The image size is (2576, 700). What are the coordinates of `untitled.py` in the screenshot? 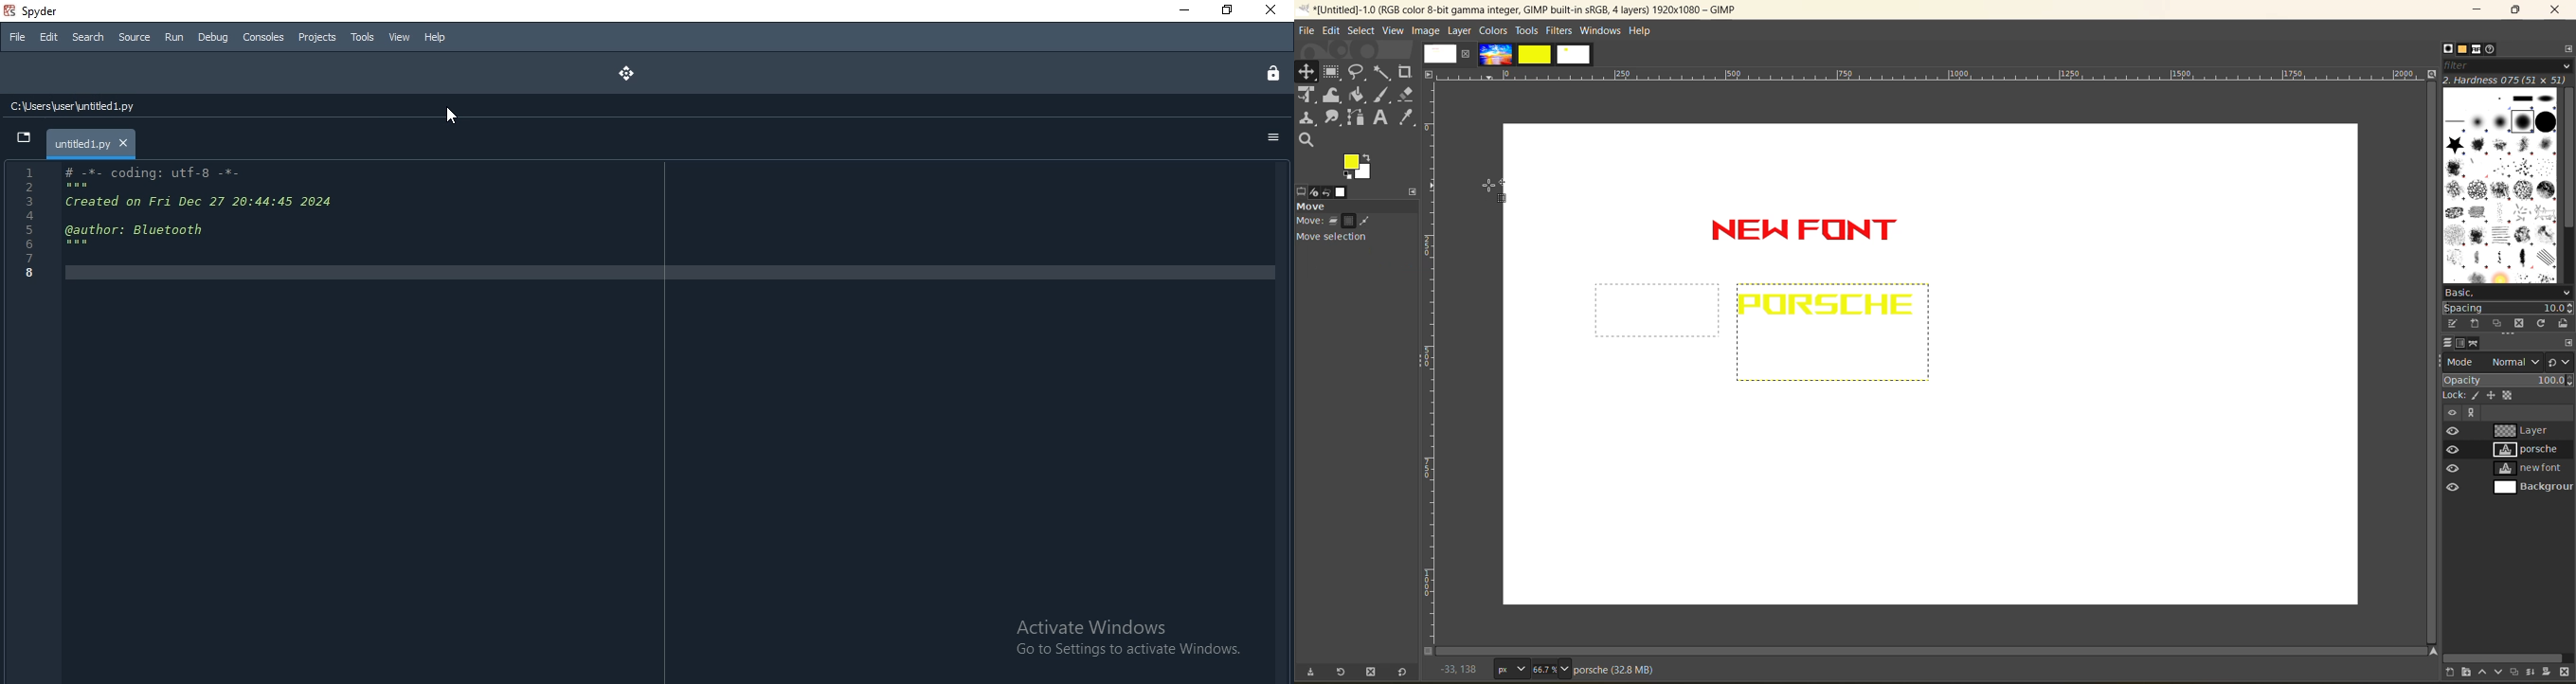 It's located at (90, 142).